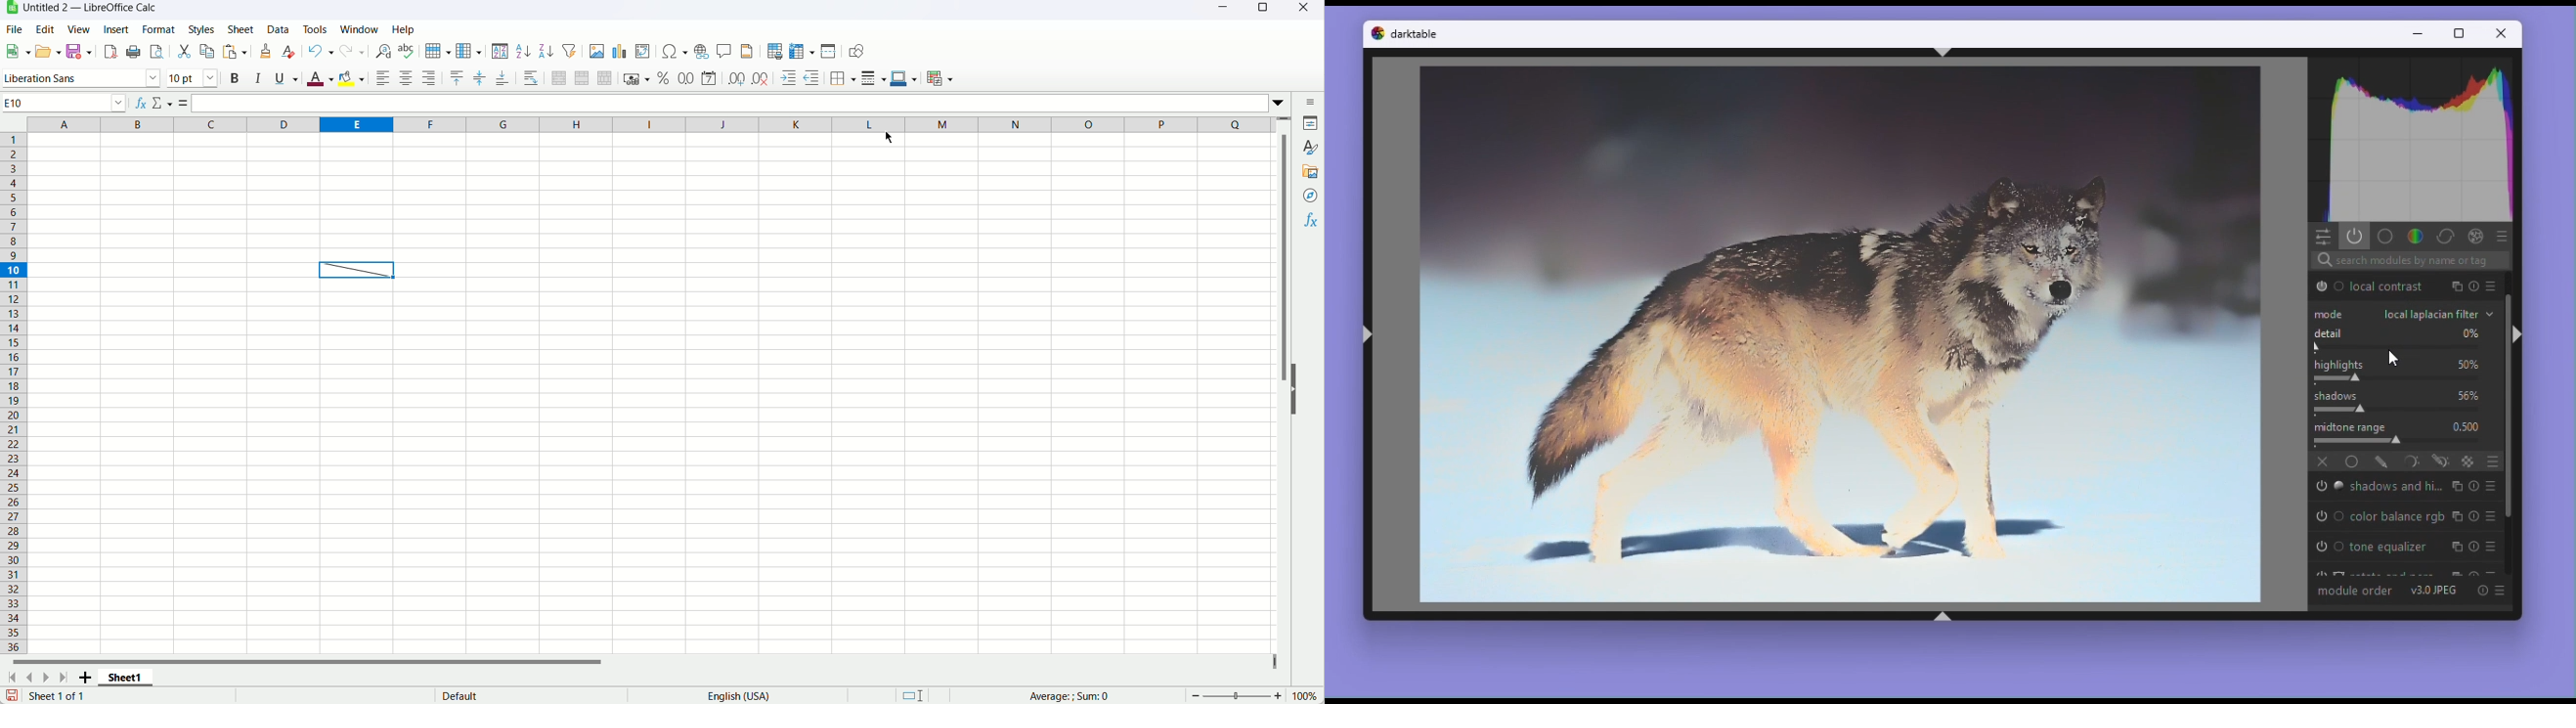 The image size is (2576, 728). Describe the element at coordinates (320, 78) in the screenshot. I see `Font color` at that location.